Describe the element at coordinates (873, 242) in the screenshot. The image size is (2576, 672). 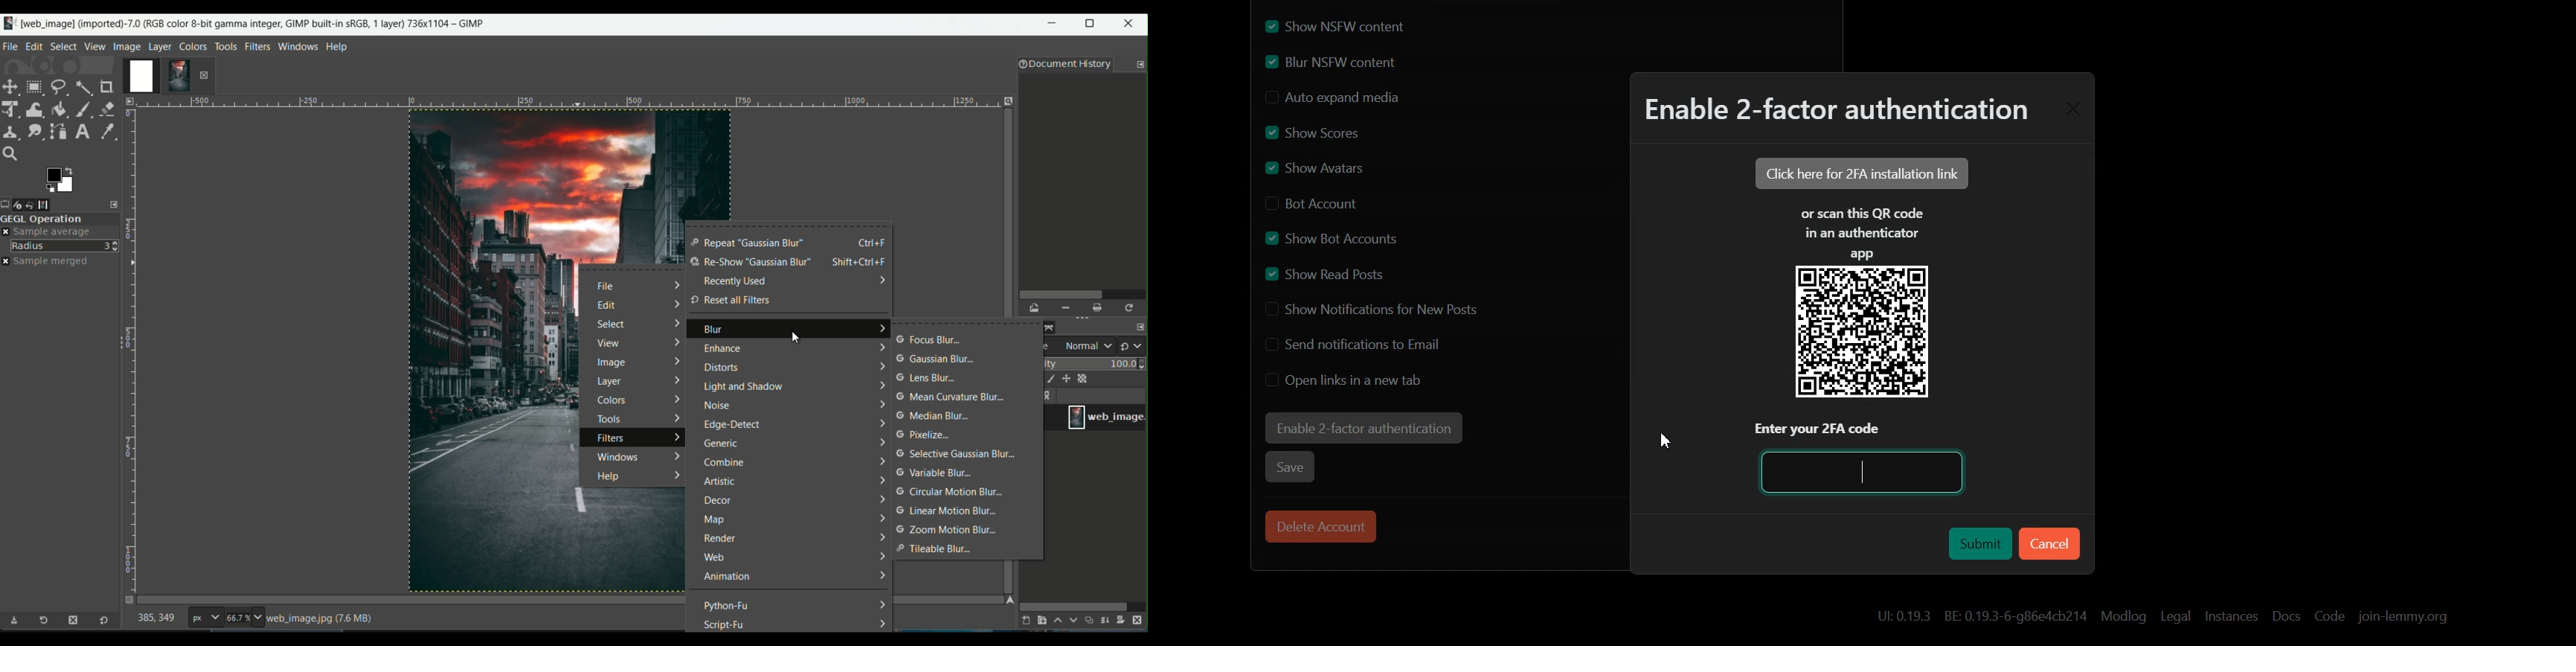
I see `keyboard shortcut` at that location.